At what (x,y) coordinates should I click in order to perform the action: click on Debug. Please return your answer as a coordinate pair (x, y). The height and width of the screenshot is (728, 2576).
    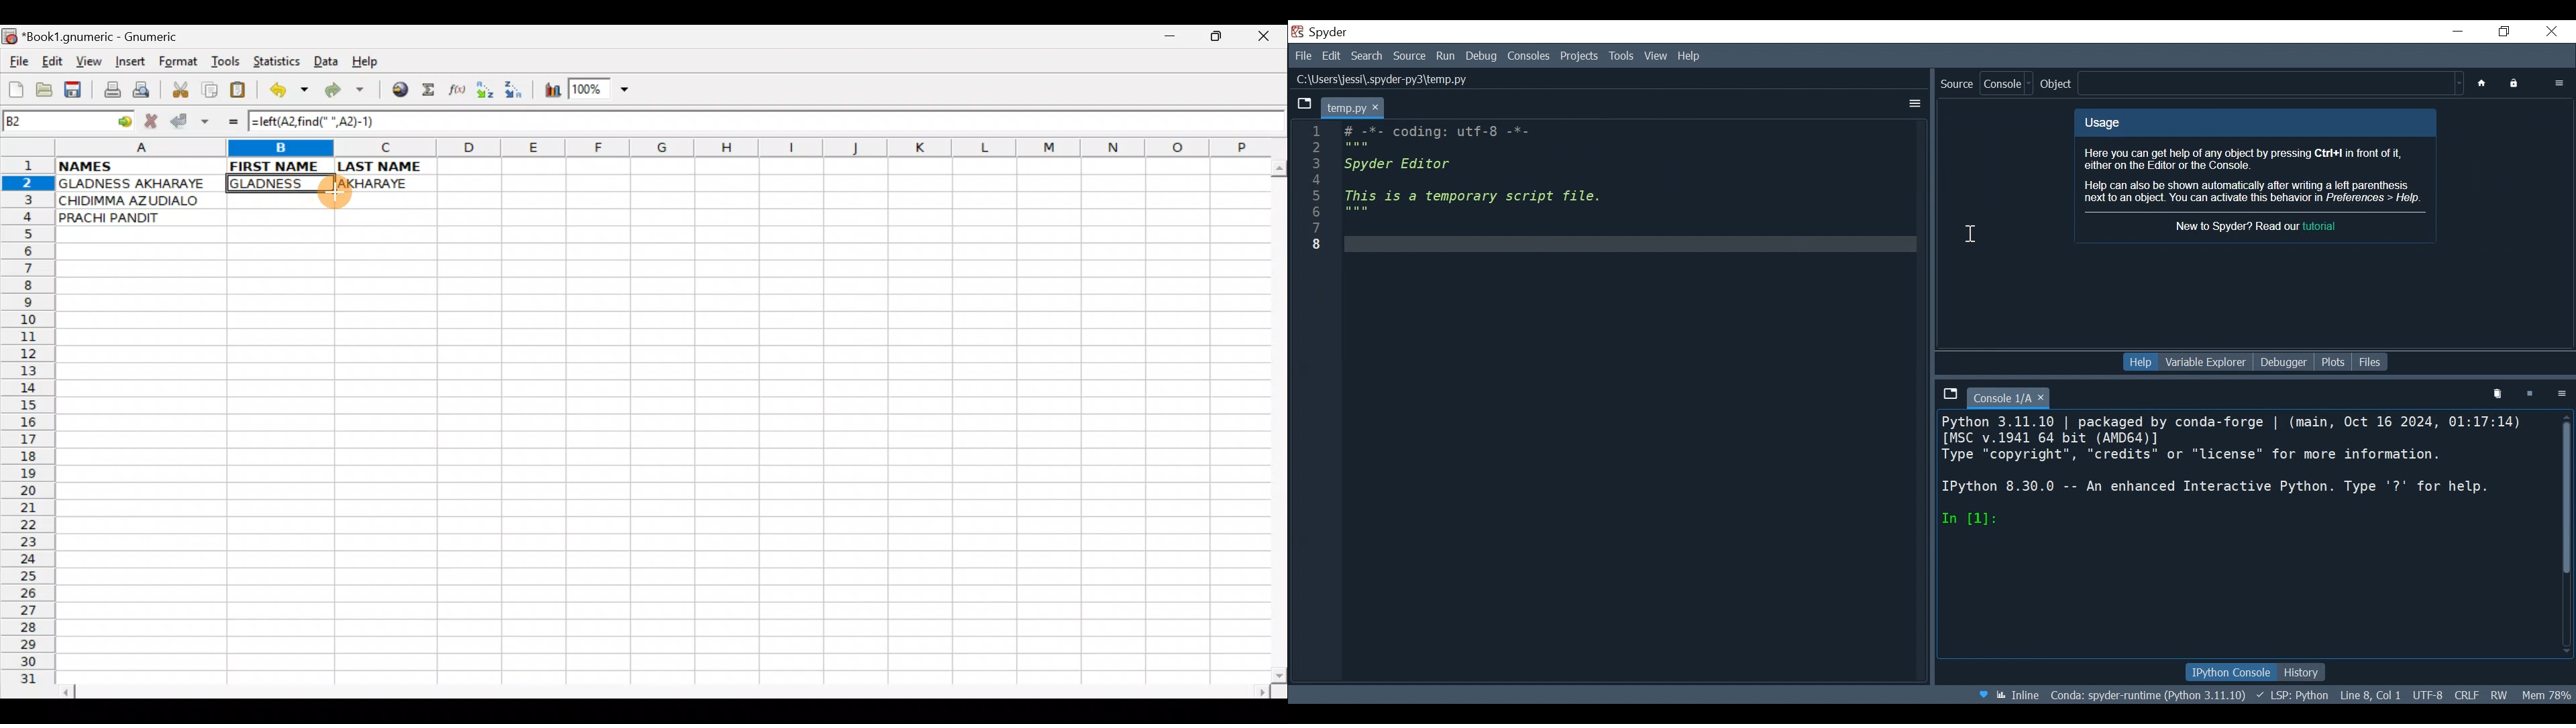
    Looking at the image, I should click on (1482, 57).